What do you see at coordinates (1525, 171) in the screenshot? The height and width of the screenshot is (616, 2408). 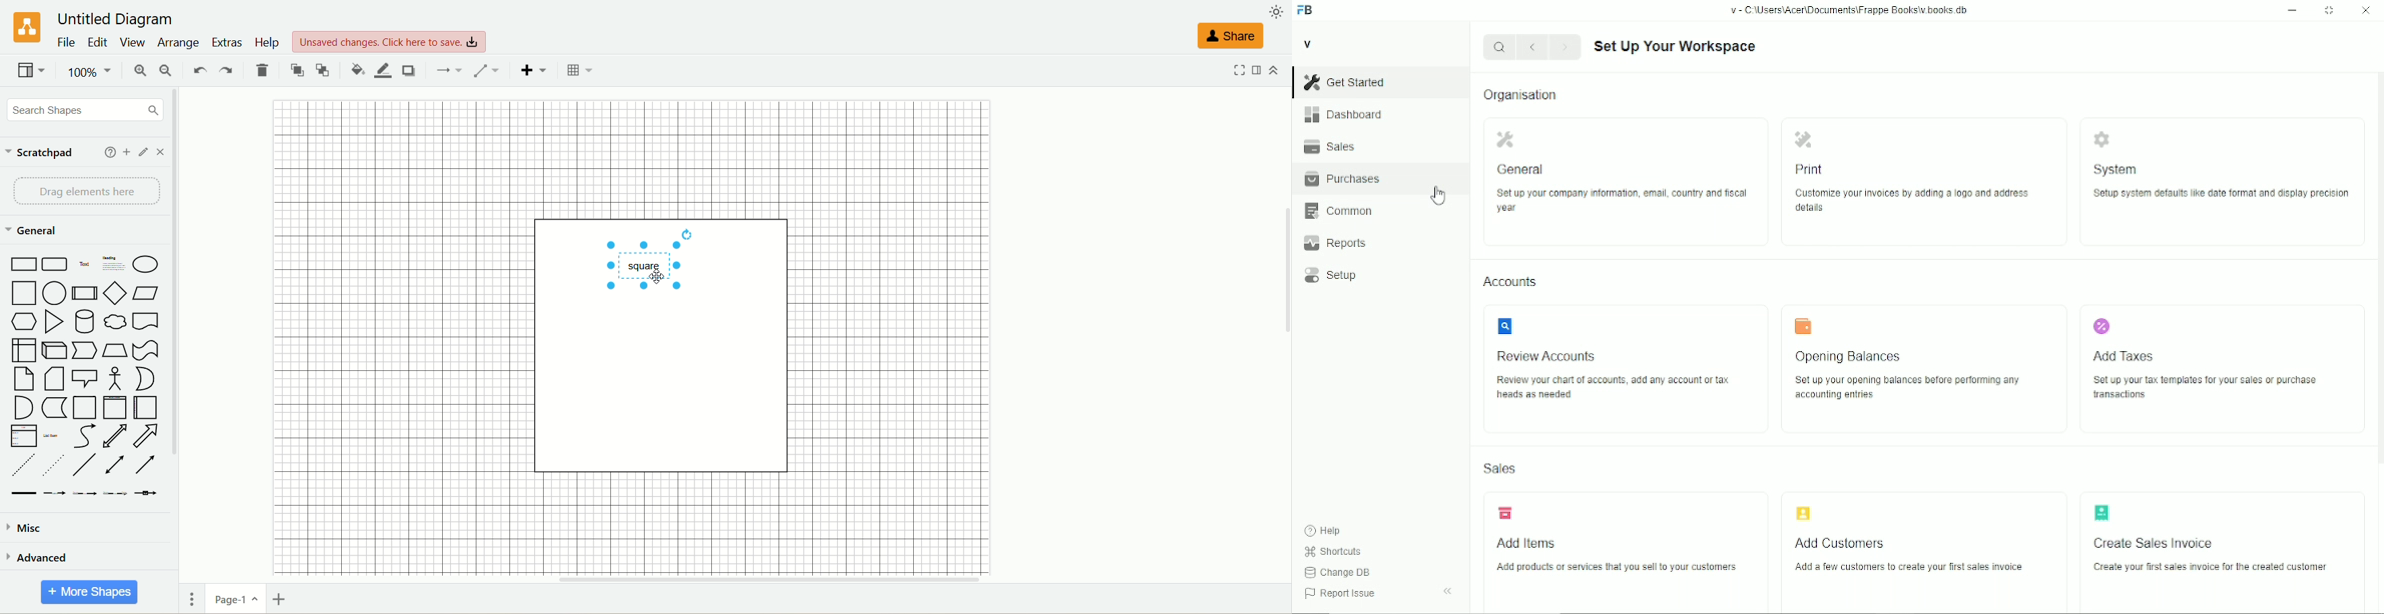 I see `‘General` at bounding box center [1525, 171].